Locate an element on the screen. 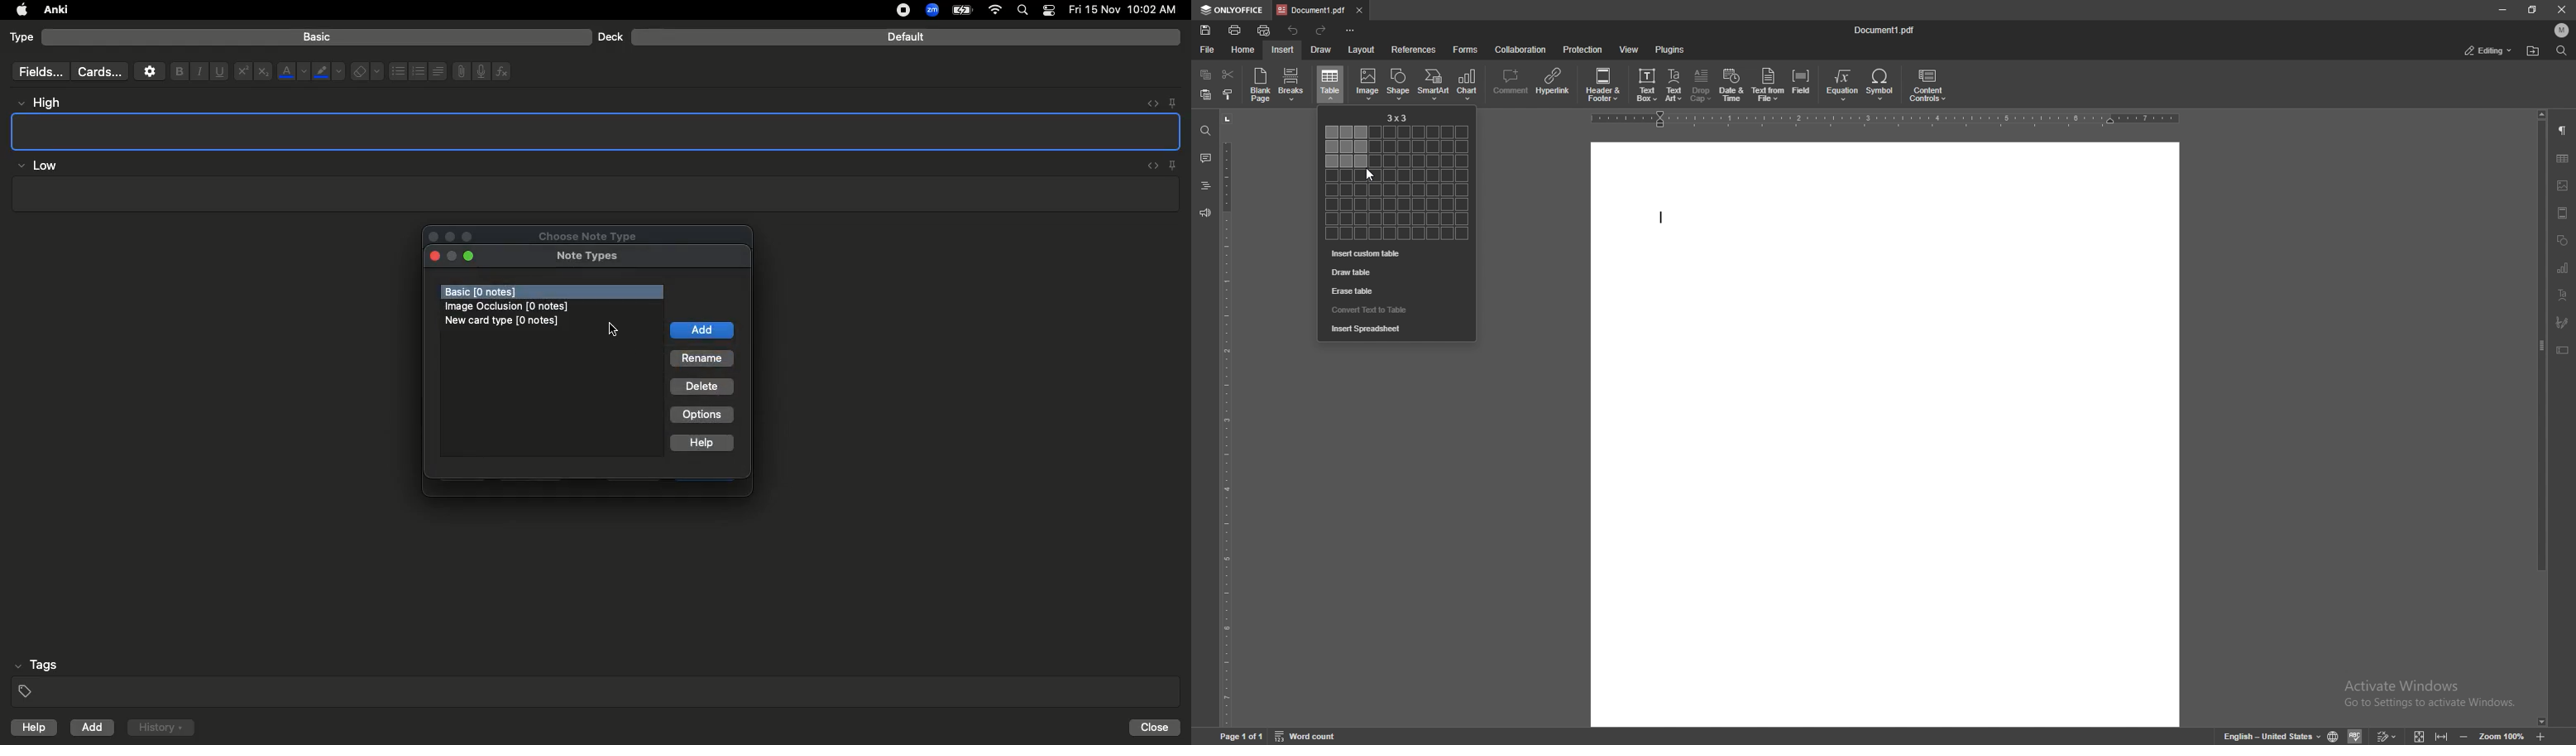 The height and width of the screenshot is (756, 2576). breaks is located at coordinates (1293, 84).